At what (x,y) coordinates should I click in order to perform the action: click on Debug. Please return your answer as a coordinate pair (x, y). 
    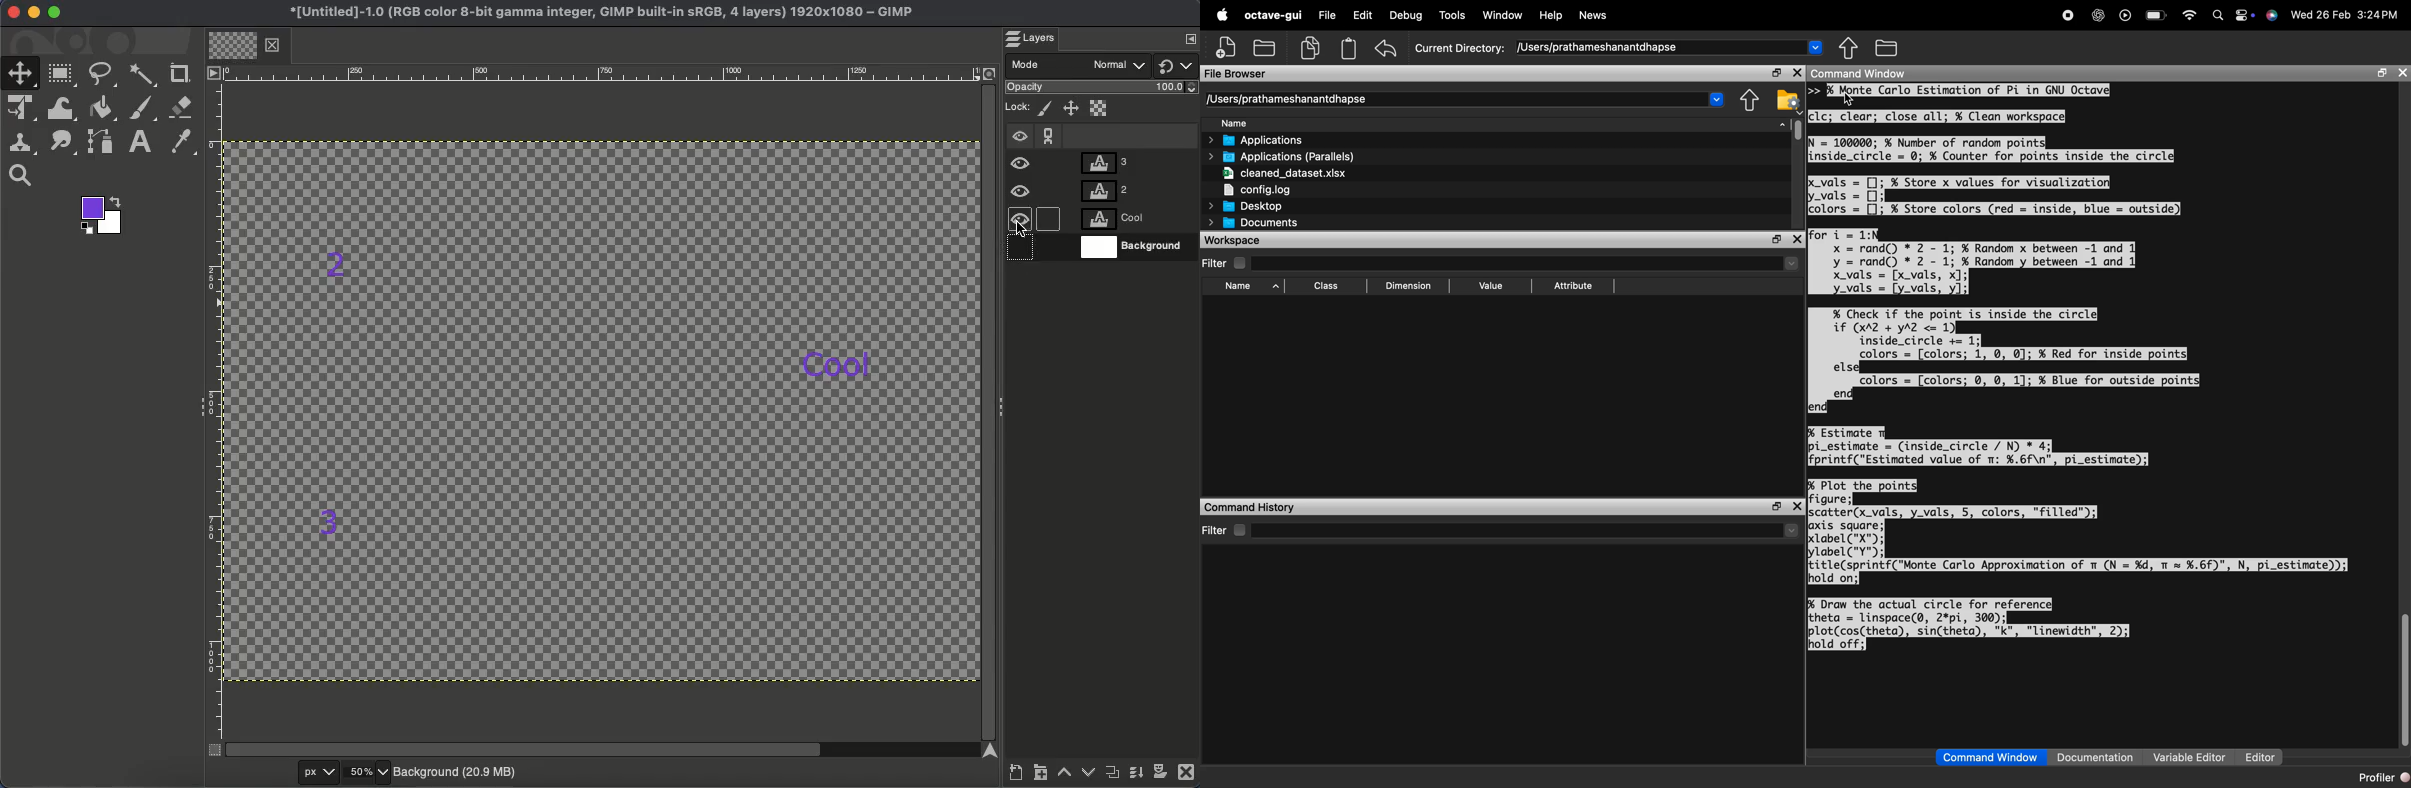
    Looking at the image, I should click on (1403, 16).